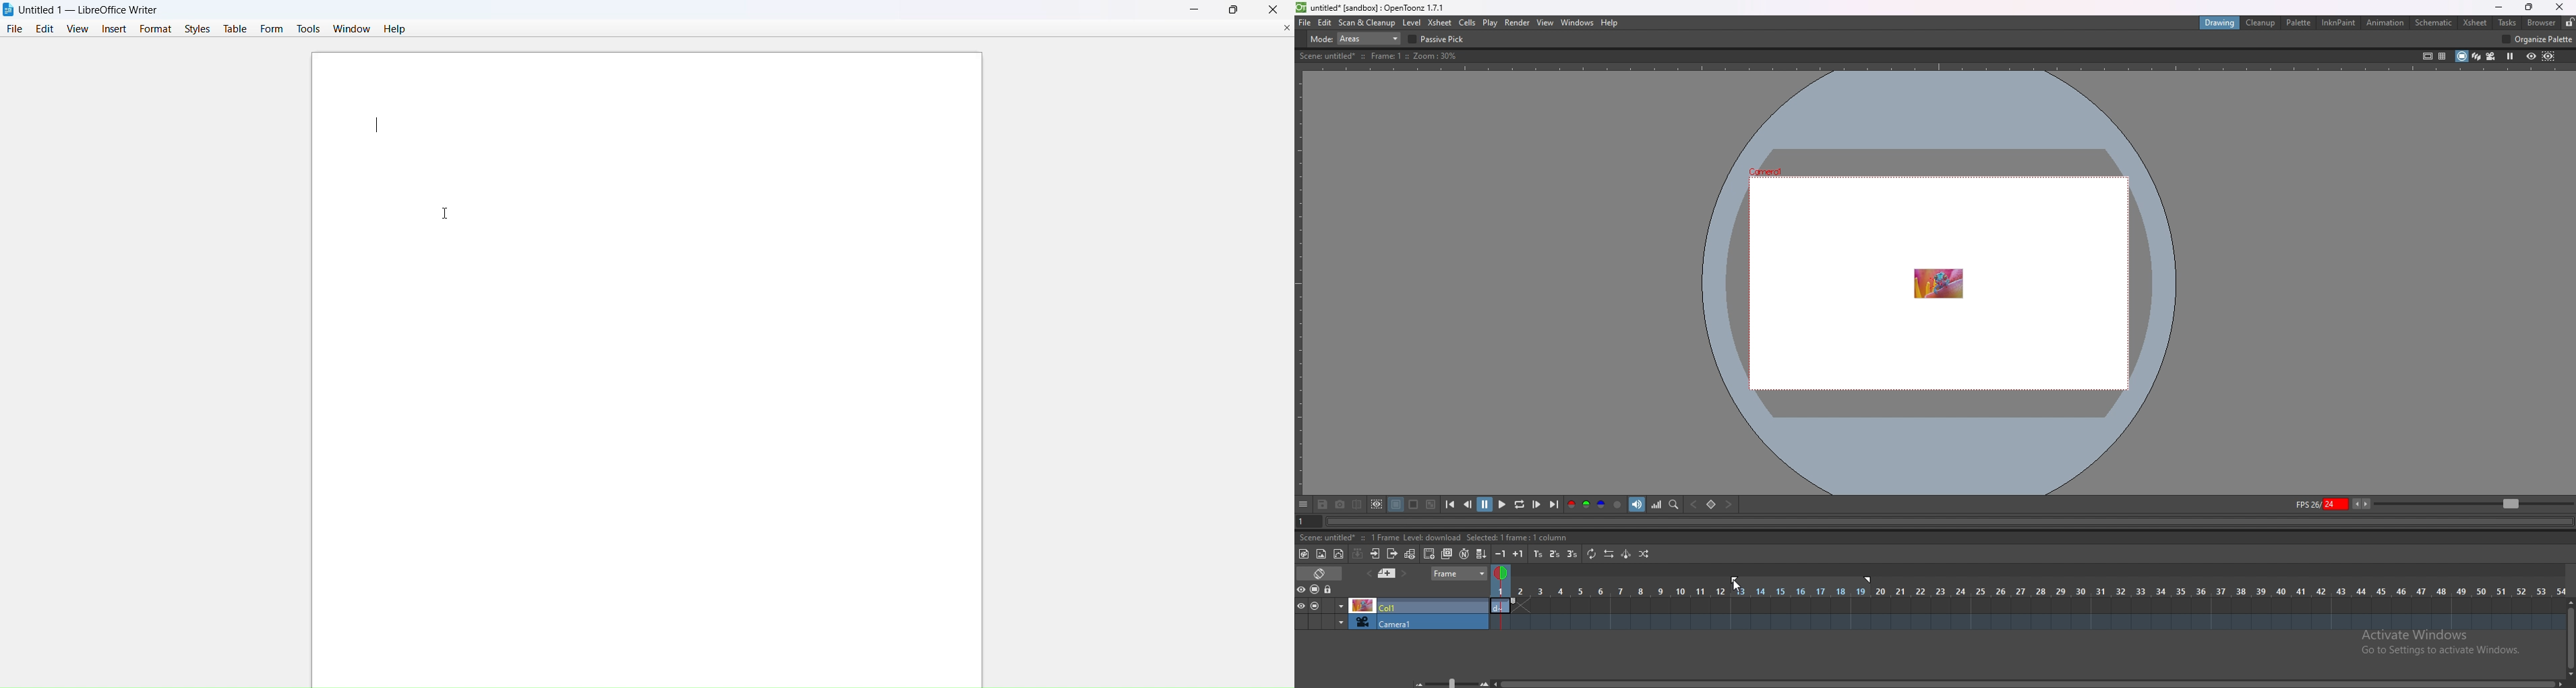  What do you see at coordinates (1618, 504) in the screenshot?
I see `alpha channel` at bounding box center [1618, 504].